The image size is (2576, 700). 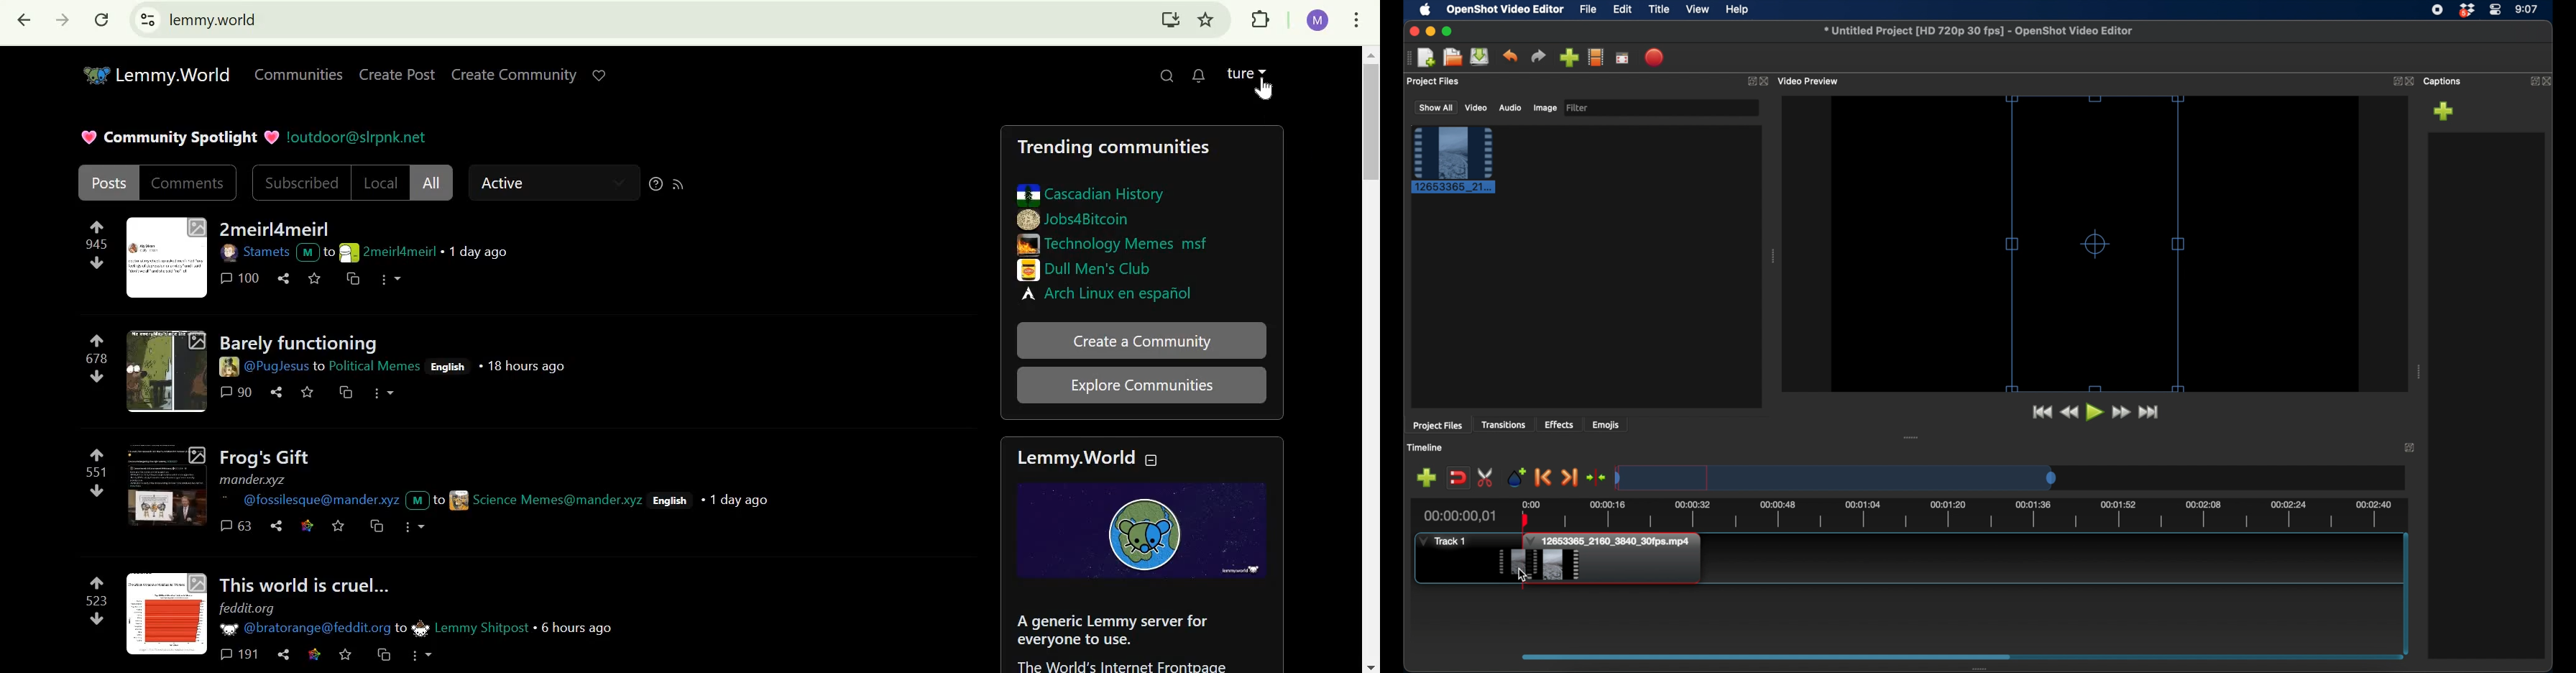 What do you see at coordinates (96, 582) in the screenshot?
I see `upvote` at bounding box center [96, 582].